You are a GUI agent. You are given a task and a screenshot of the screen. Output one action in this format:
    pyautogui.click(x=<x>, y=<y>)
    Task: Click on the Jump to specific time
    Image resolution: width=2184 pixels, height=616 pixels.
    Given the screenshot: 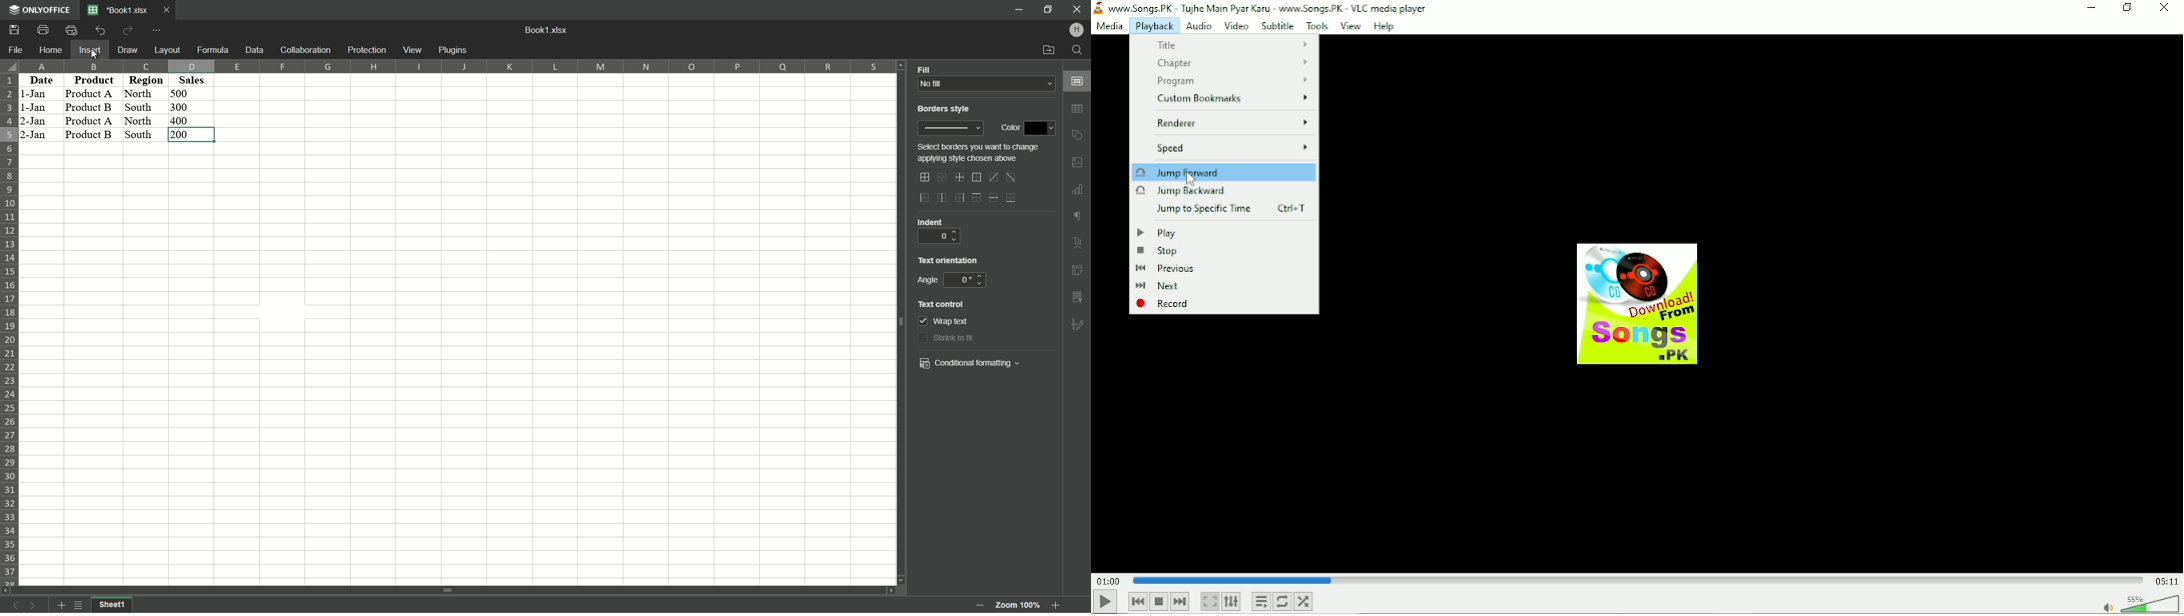 What is the action you would take?
    pyautogui.click(x=1227, y=209)
    